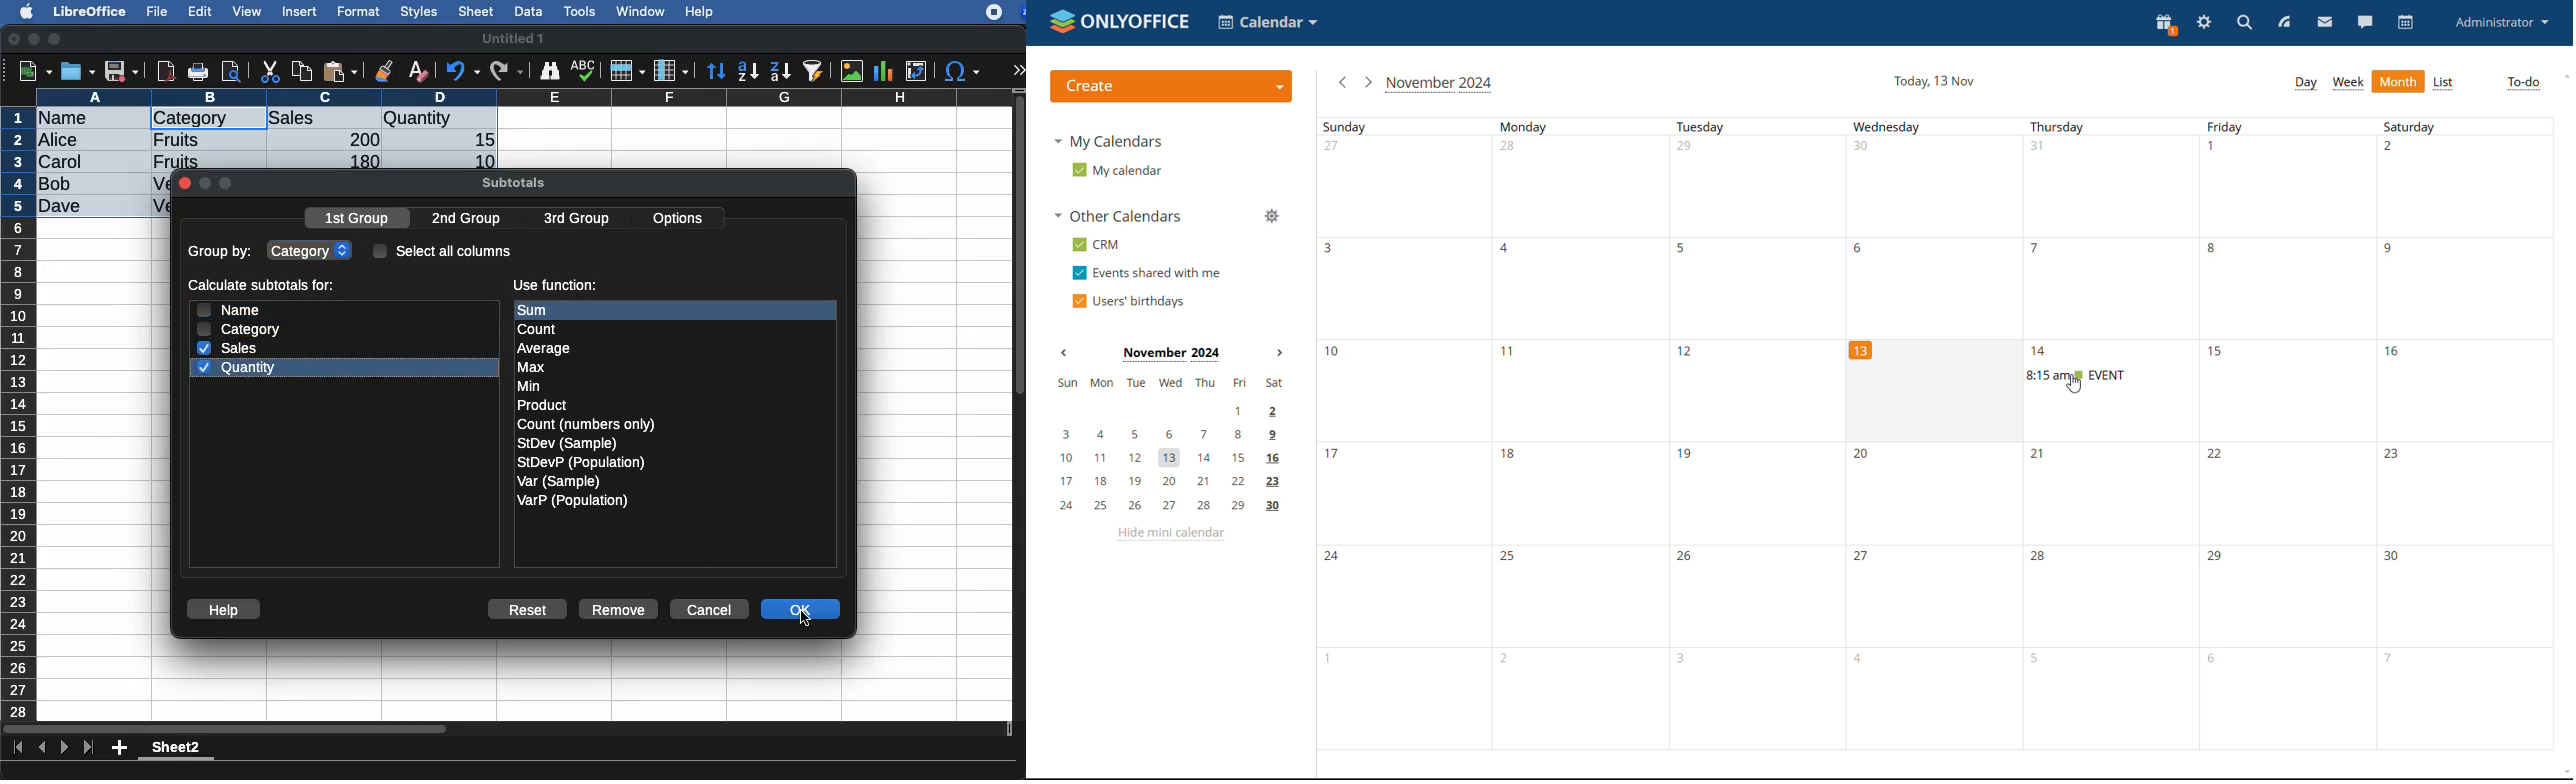  I want to click on tools, so click(581, 11).